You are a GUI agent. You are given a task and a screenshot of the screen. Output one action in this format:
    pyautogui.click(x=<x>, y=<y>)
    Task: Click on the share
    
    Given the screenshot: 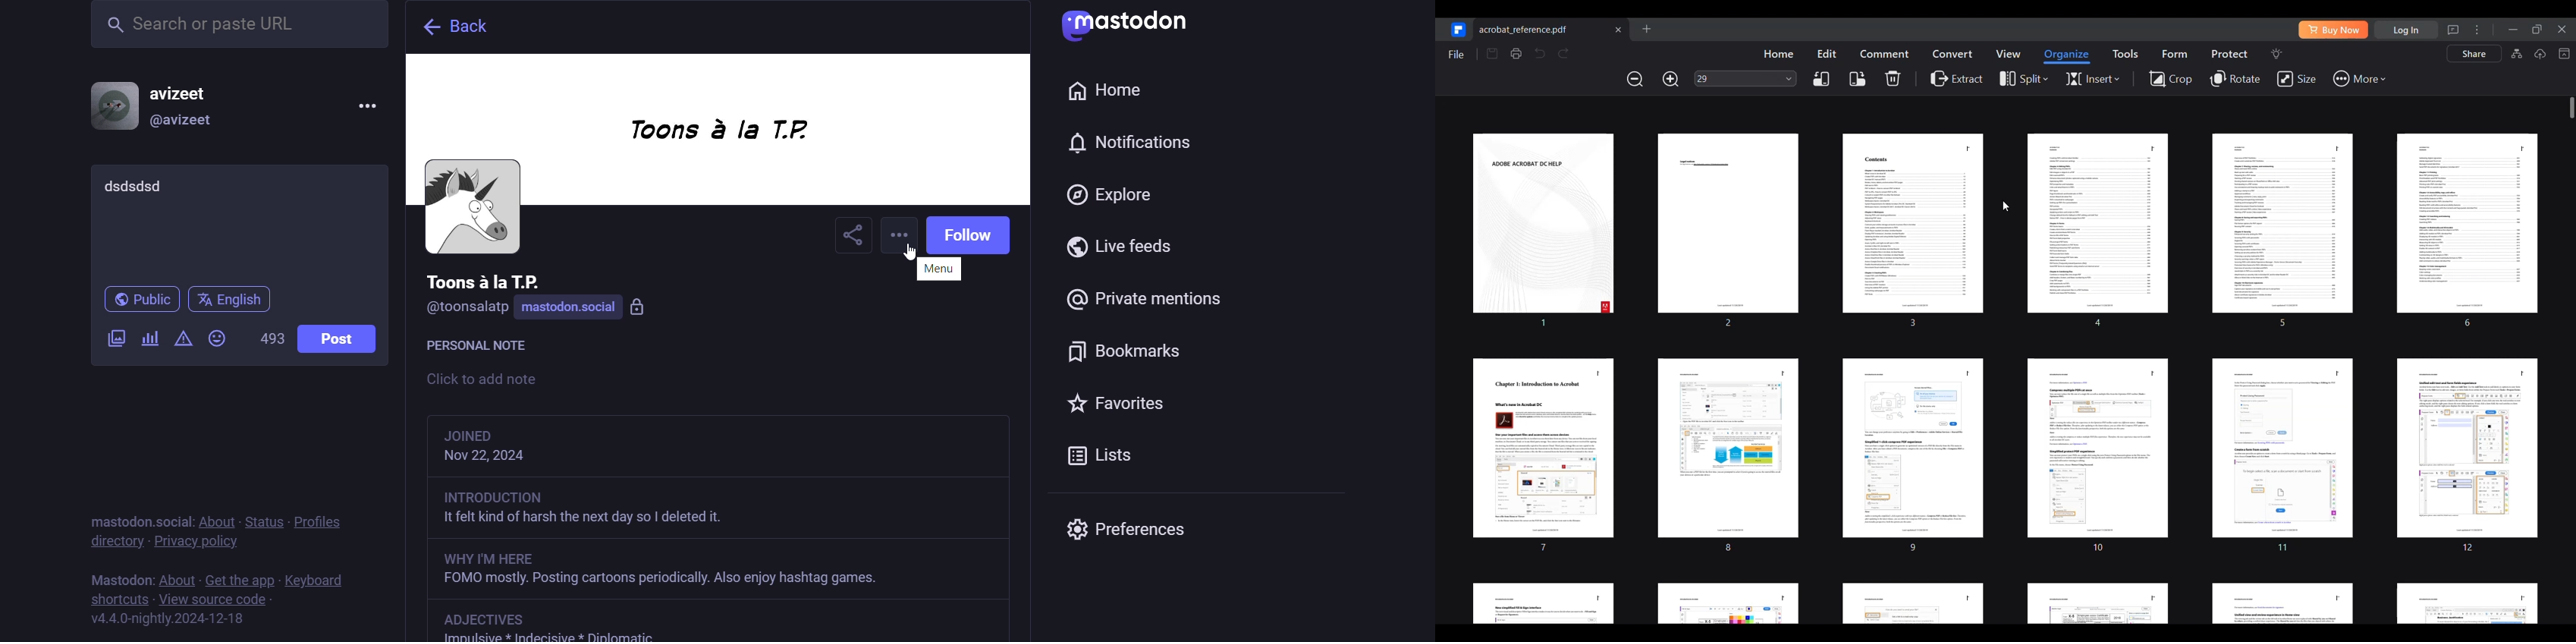 What is the action you would take?
    pyautogui.click(x=853, y=237)
    